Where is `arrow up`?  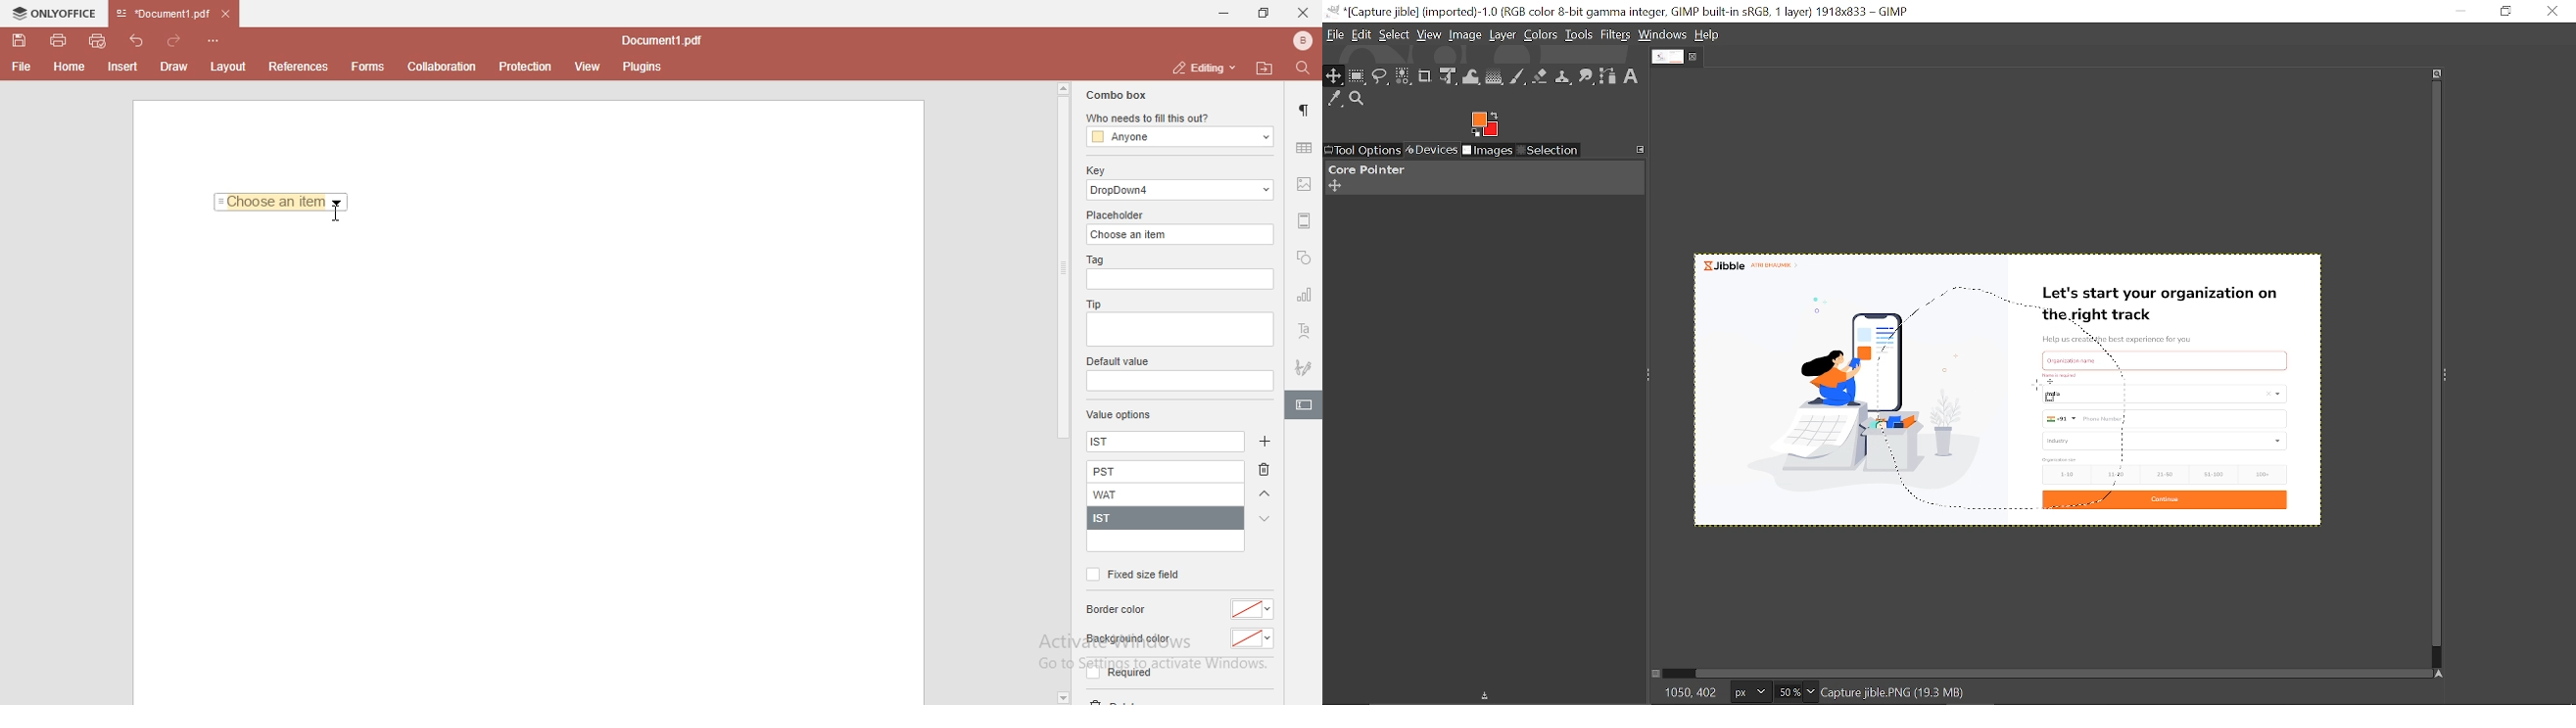 arrow up is located at coordinates (1266, 495).